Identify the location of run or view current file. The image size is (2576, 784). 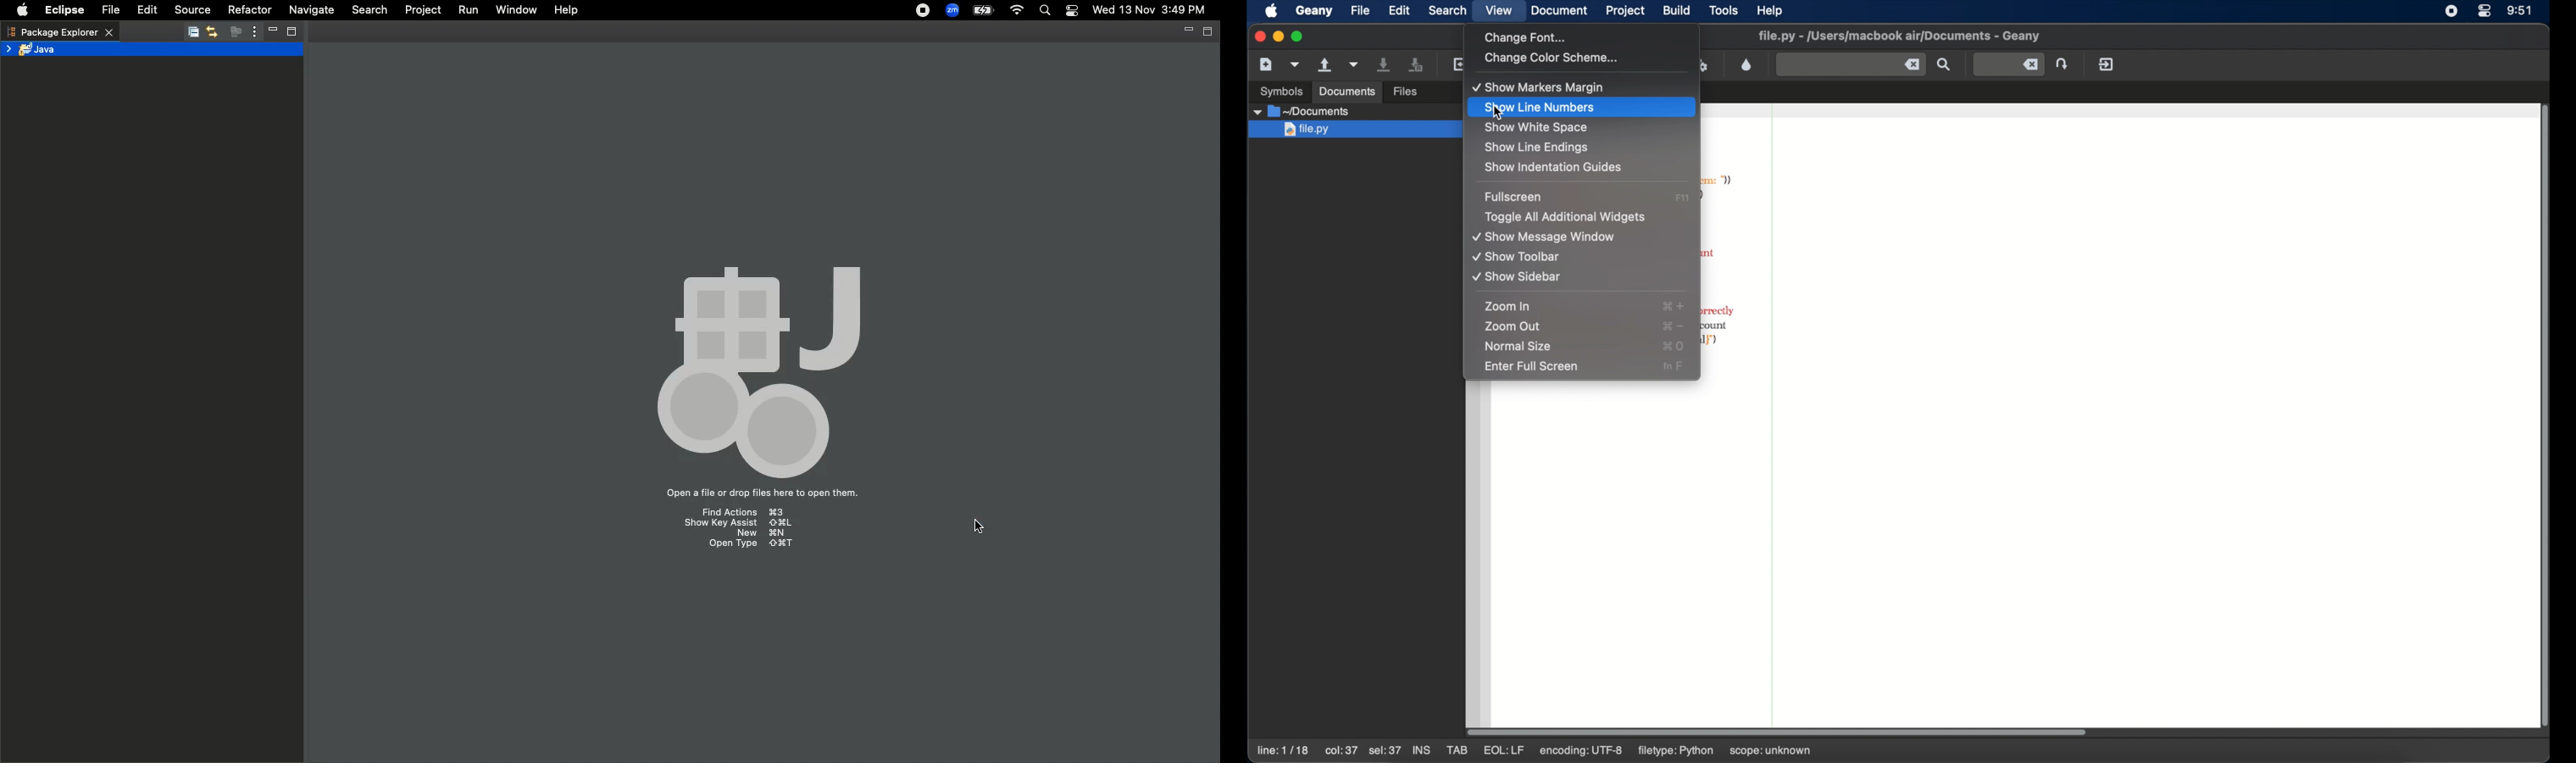
(1703, 64).